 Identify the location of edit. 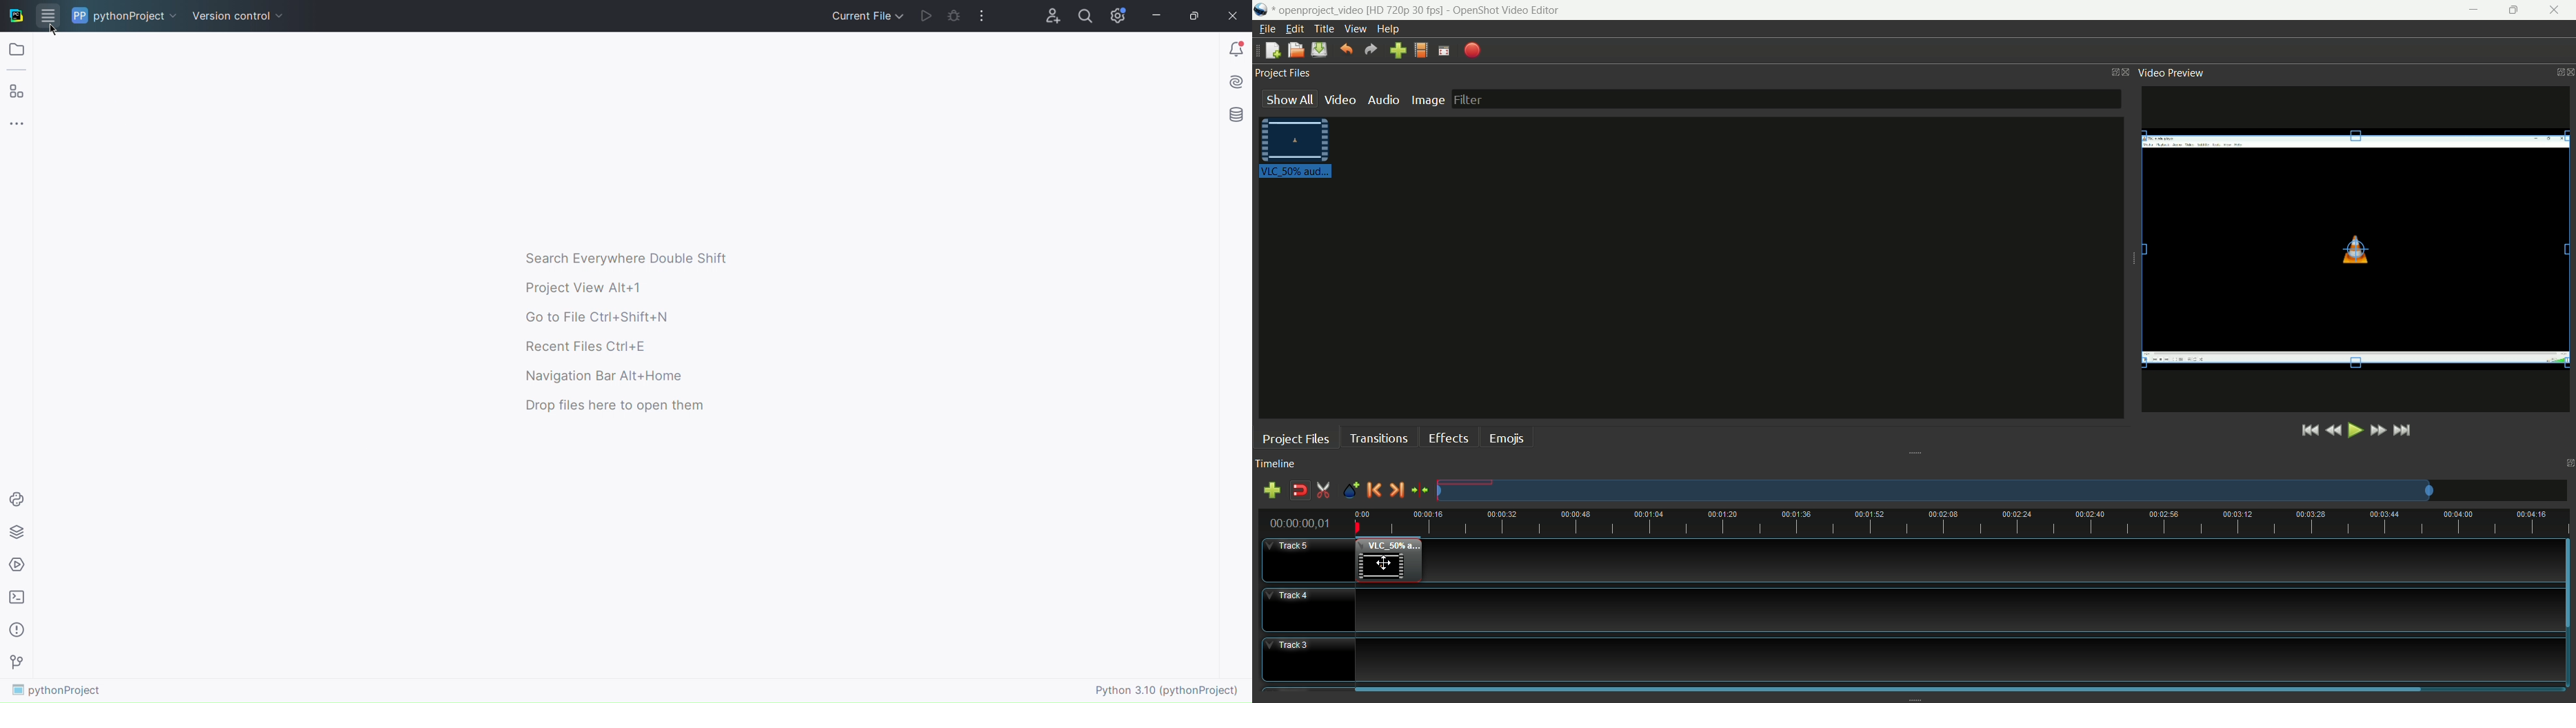
(1293, 29).